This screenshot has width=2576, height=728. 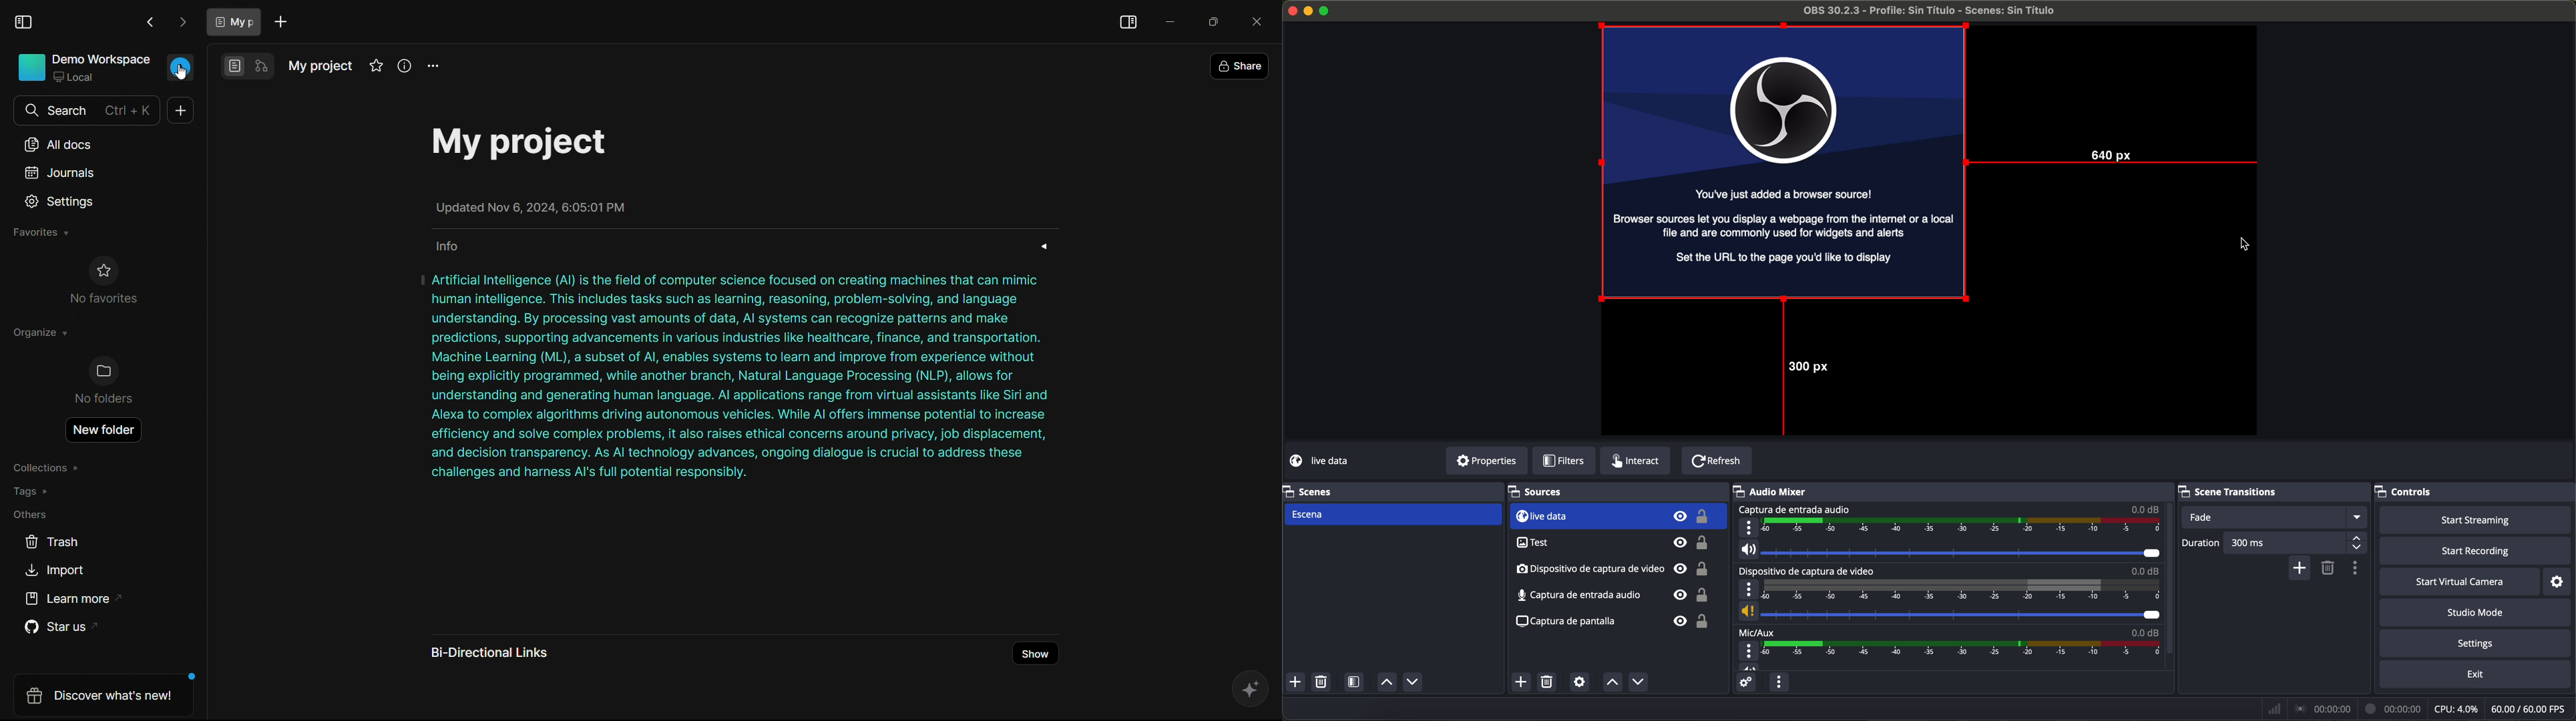 I want to click on start virtual camera, so click(x=2462, y=582).